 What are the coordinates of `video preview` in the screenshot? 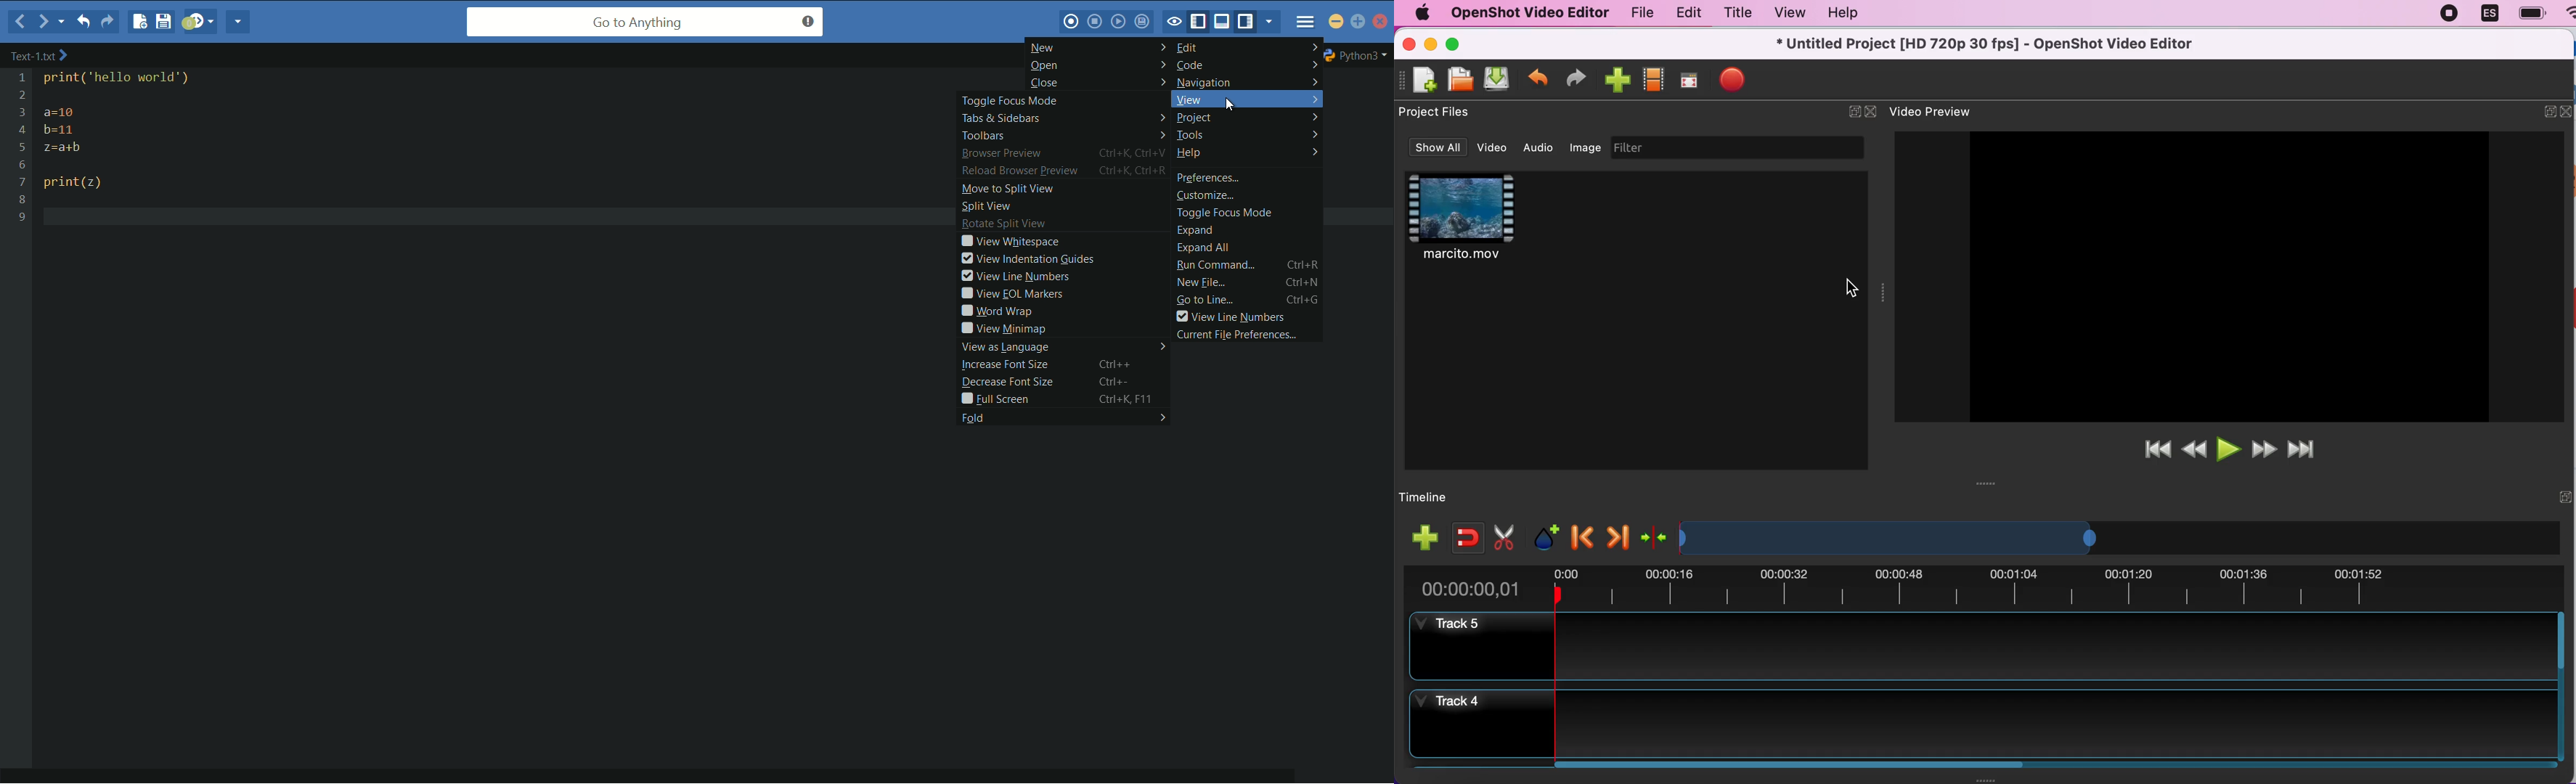 It's located at (2219, 274).